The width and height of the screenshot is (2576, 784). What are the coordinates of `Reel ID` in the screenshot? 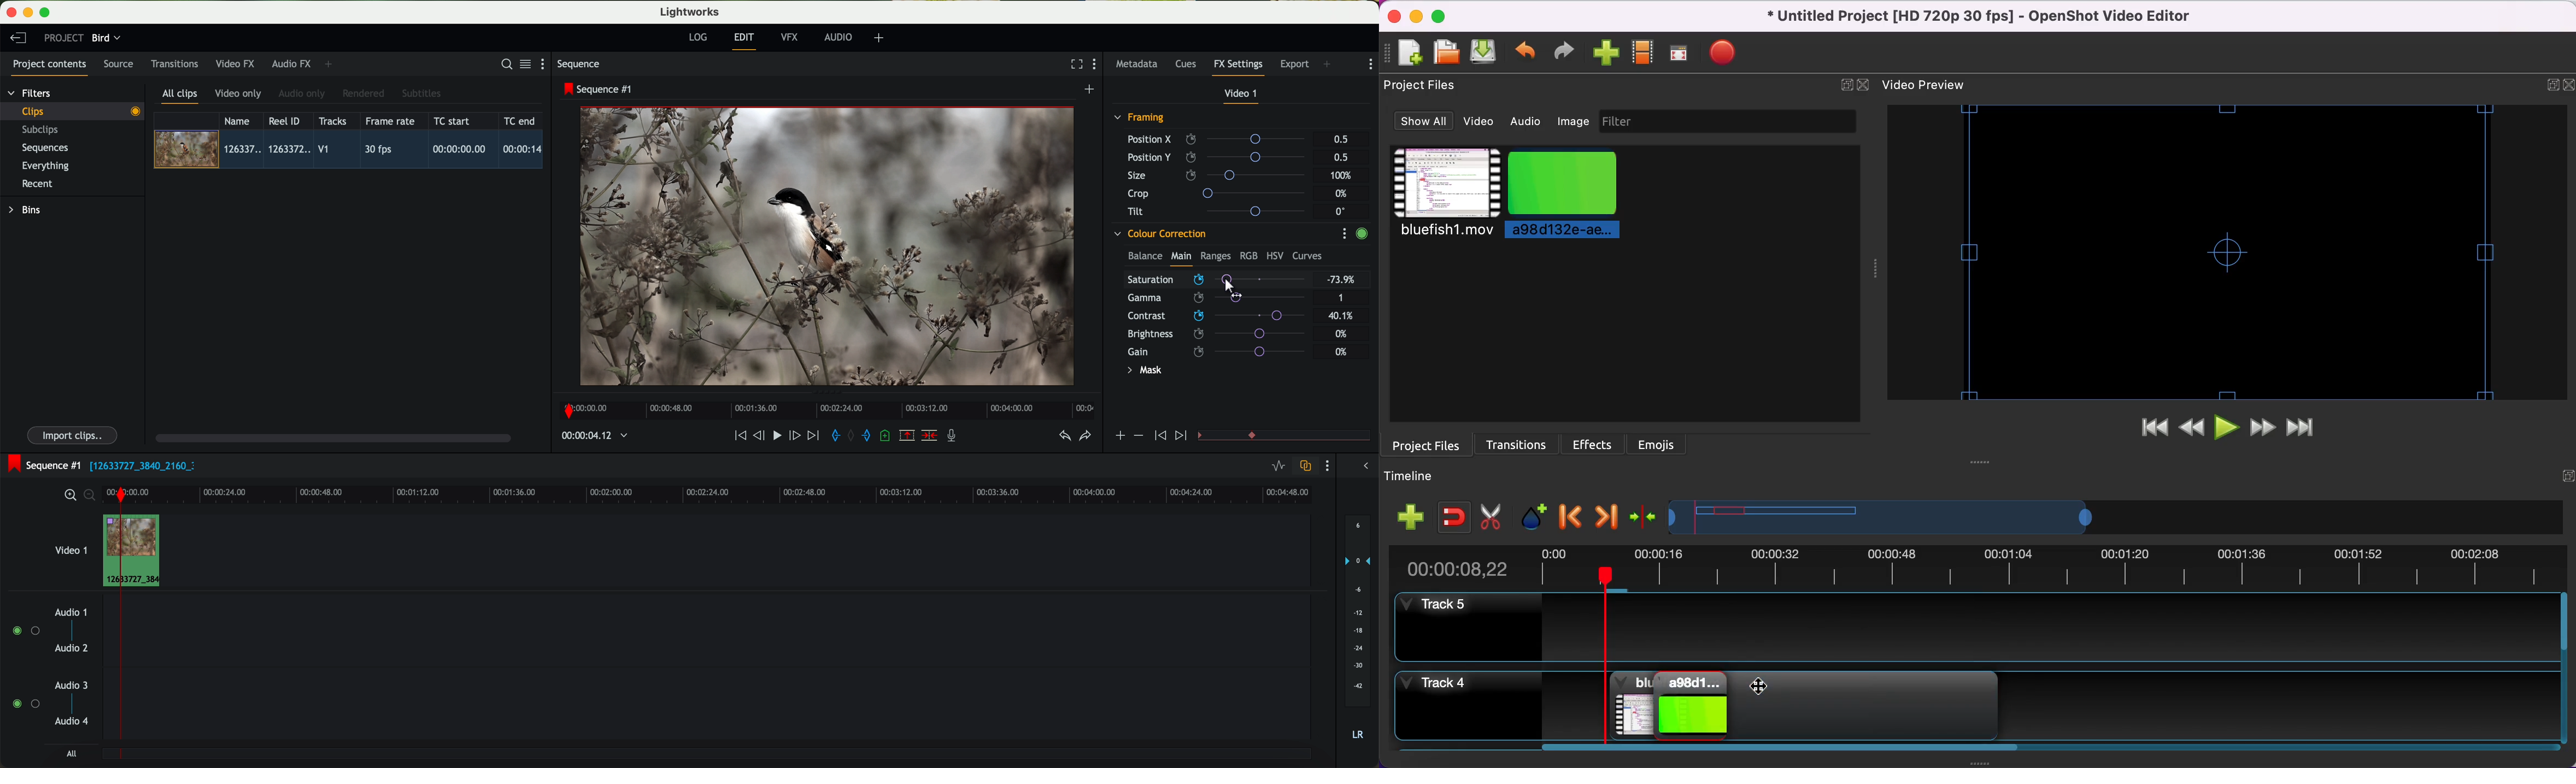 It's located at (287, 121).